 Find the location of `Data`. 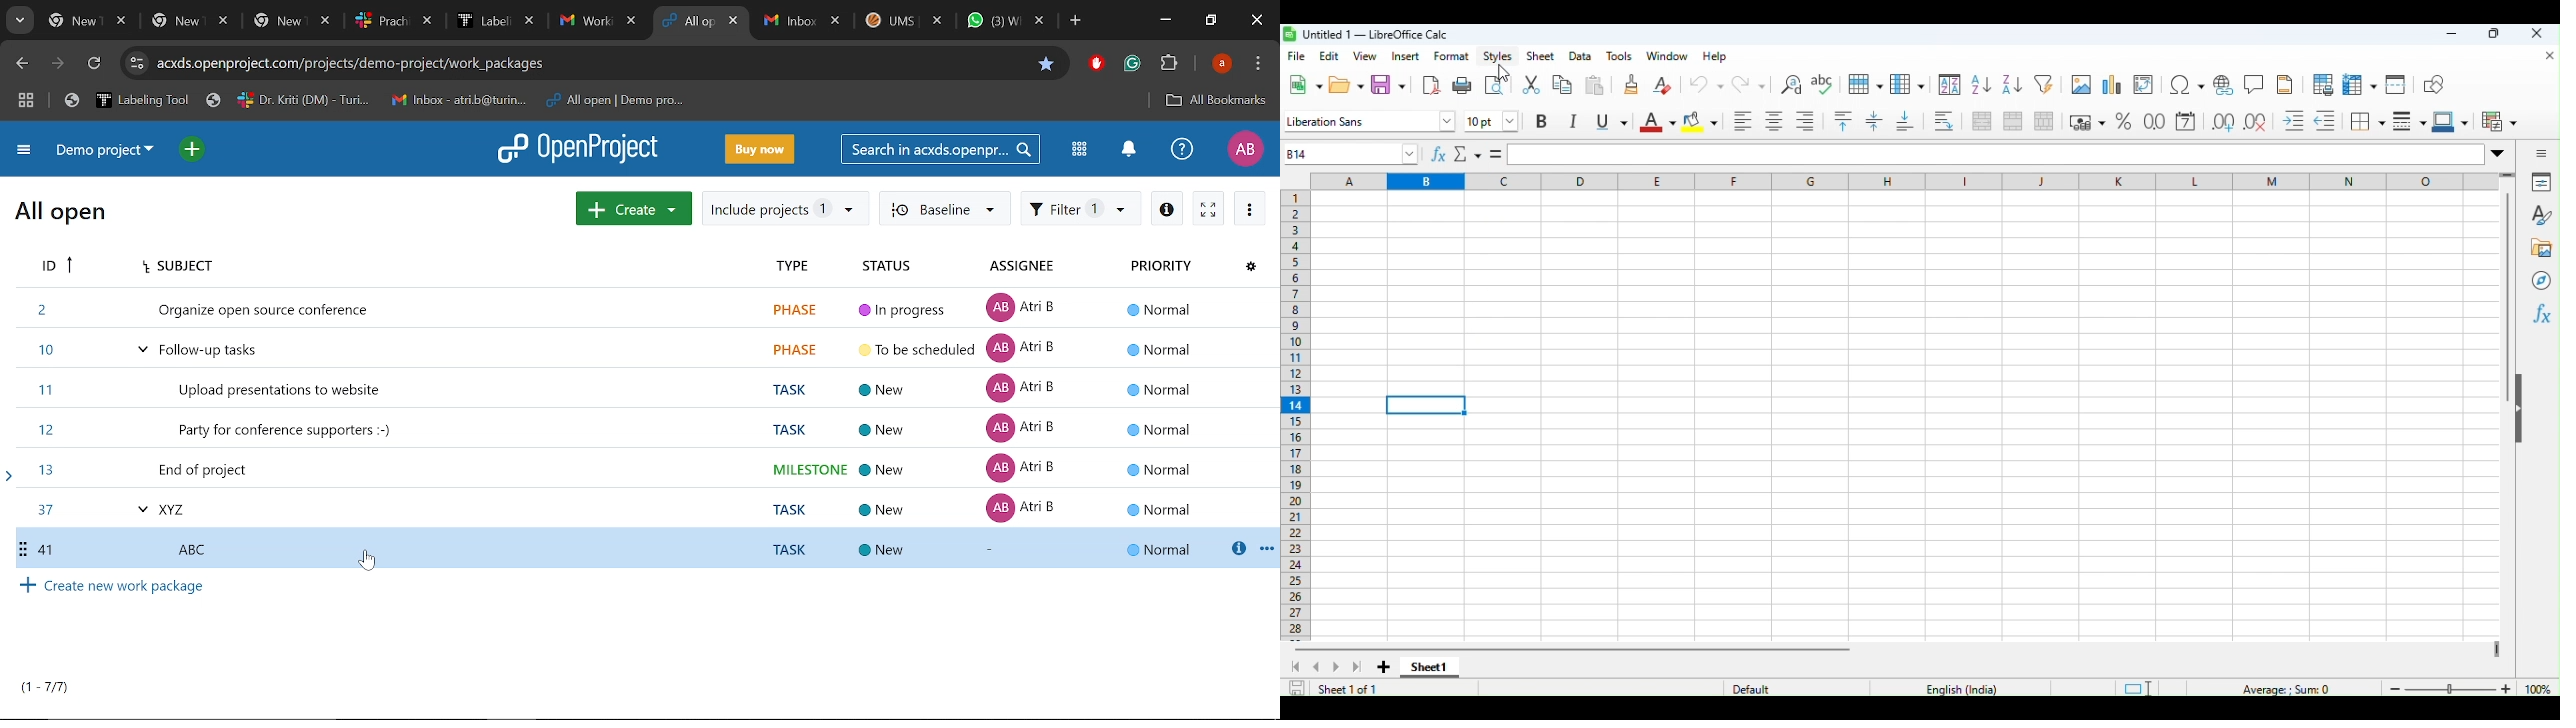

Data is located at coordinates (1582, 54).